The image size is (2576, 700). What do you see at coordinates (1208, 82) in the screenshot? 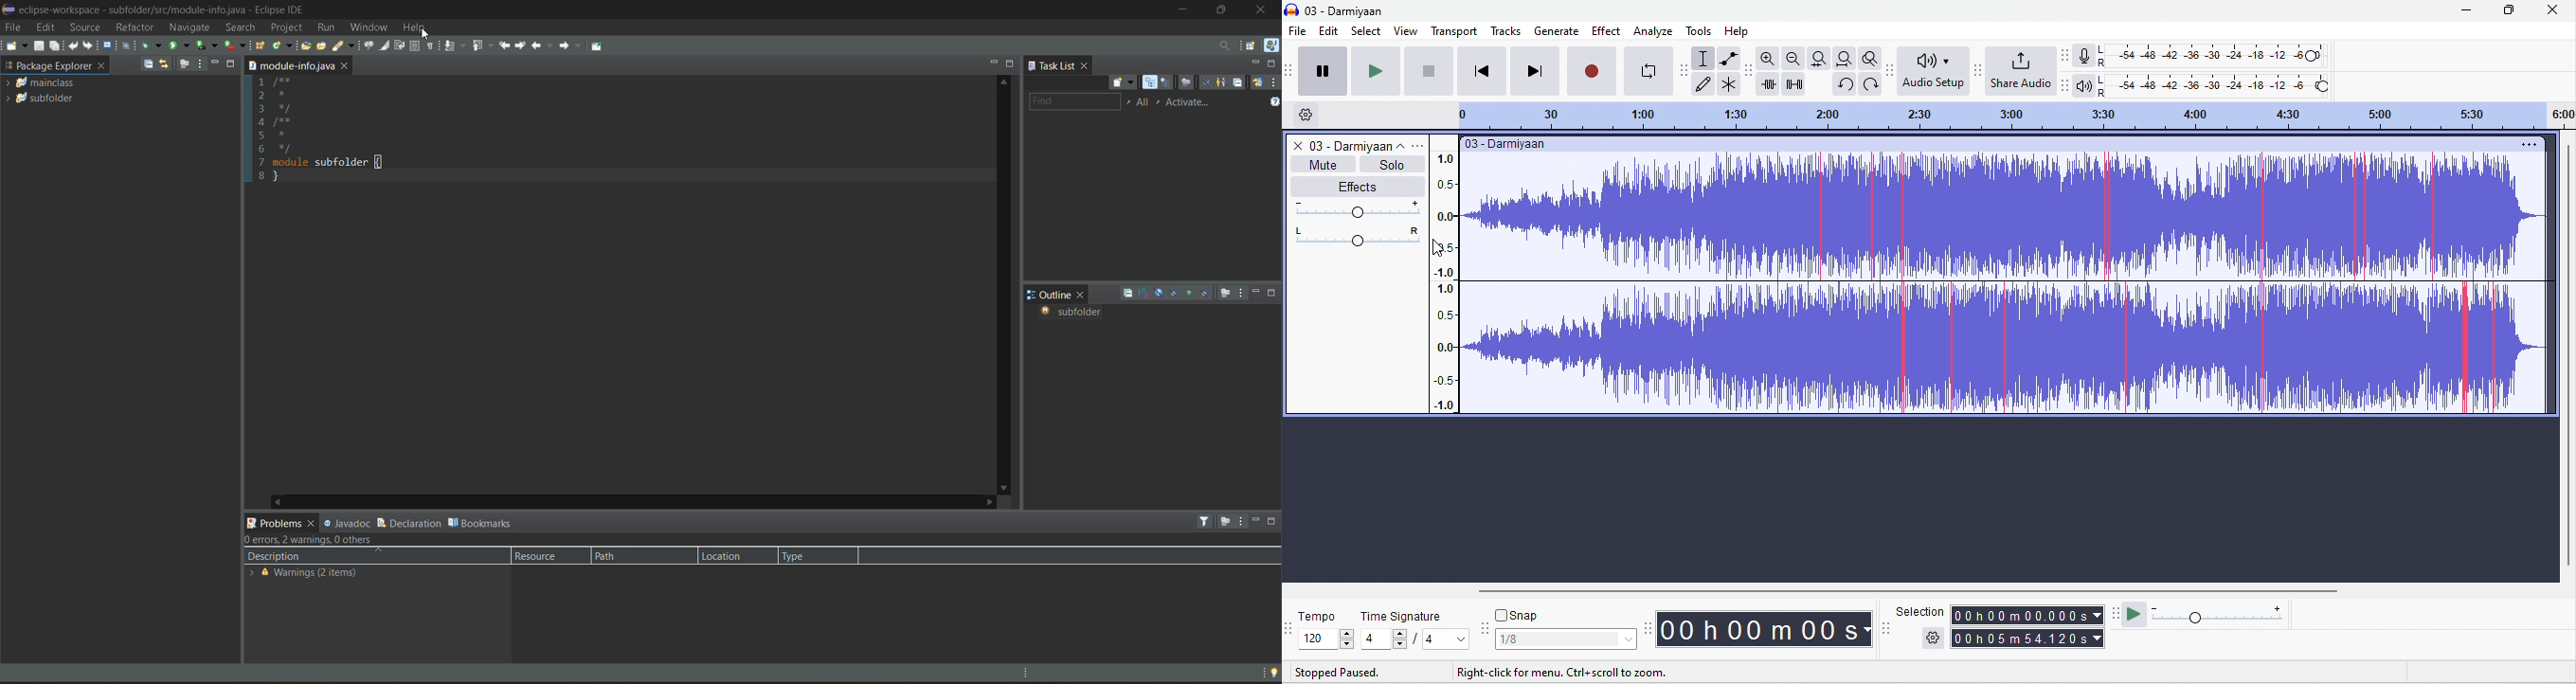
I see `hide completed tasks` at bounding box center [1208, 82].